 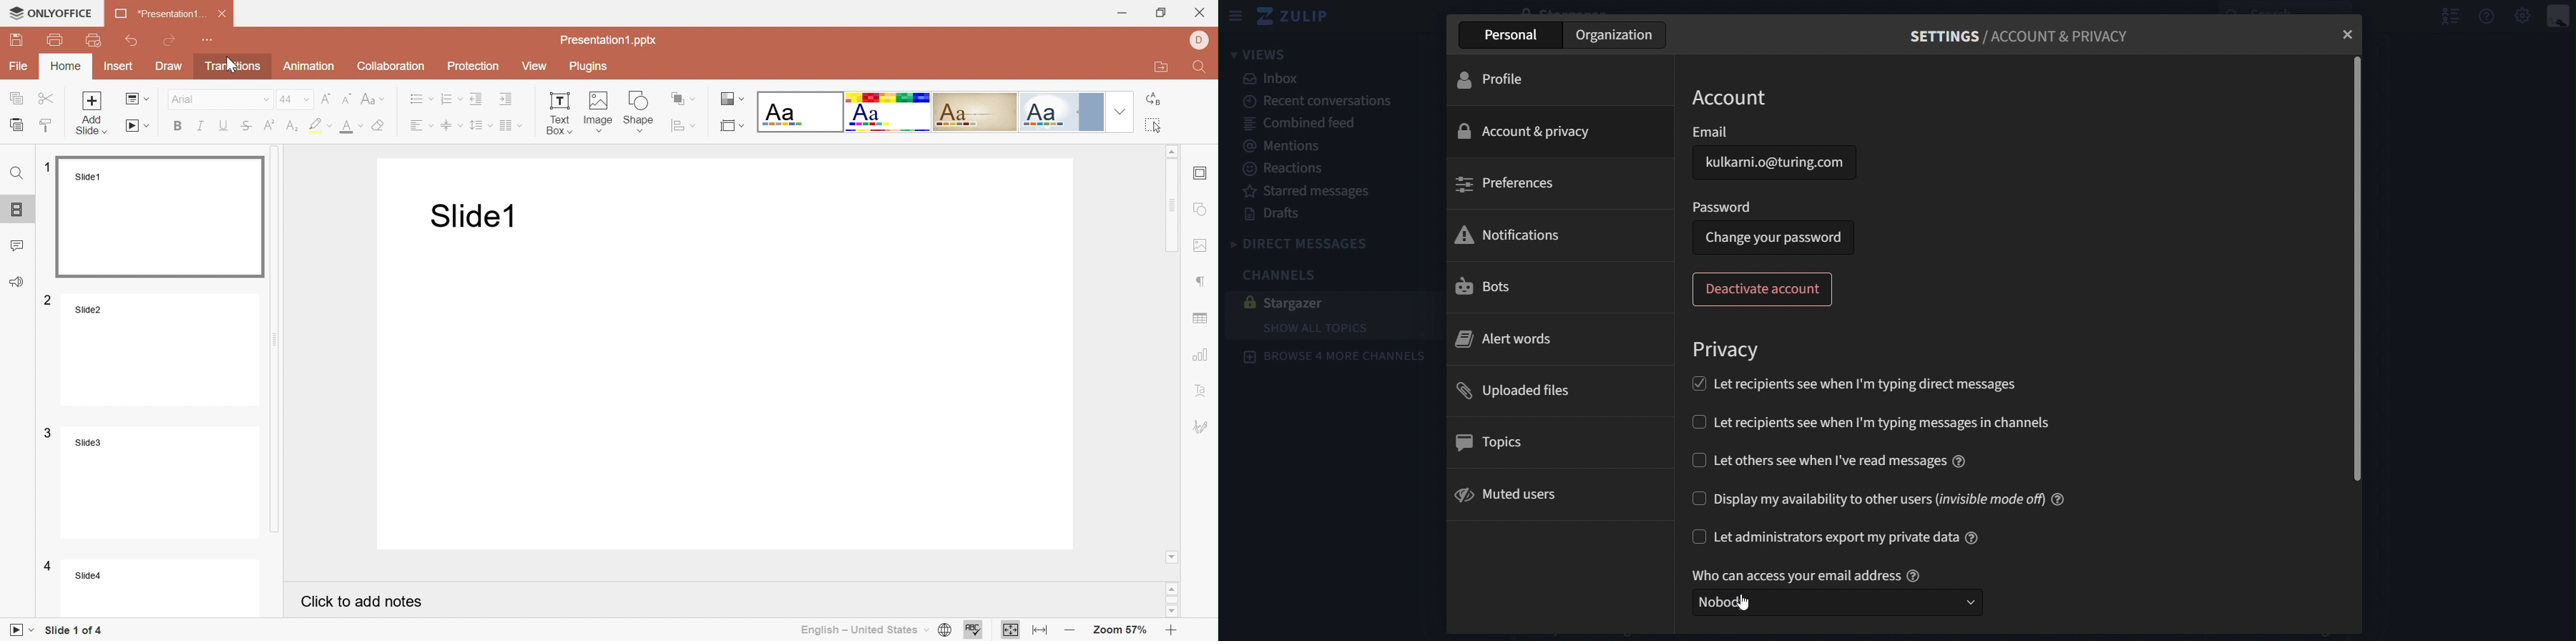 What do you see at coordinates (1529, 129) in the screenshot?
I see `account & privacy` at bounding box center [1529, 129].